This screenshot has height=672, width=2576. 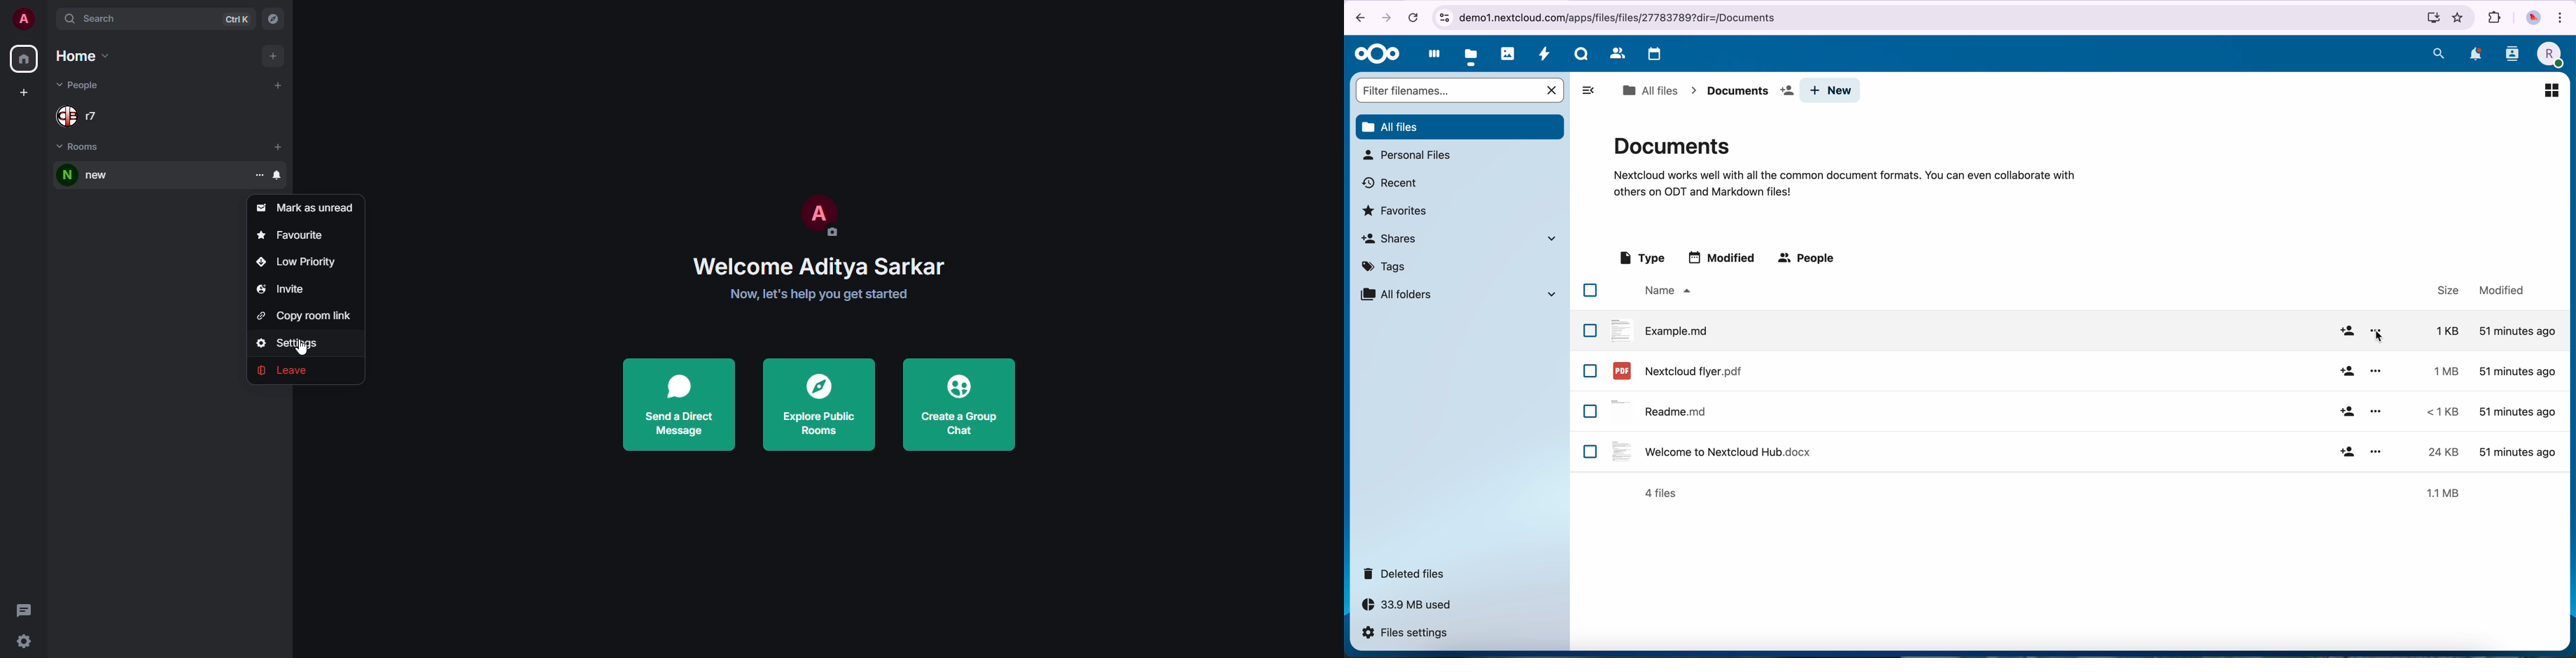 I want to click on settings, so click(x=291, y=344).